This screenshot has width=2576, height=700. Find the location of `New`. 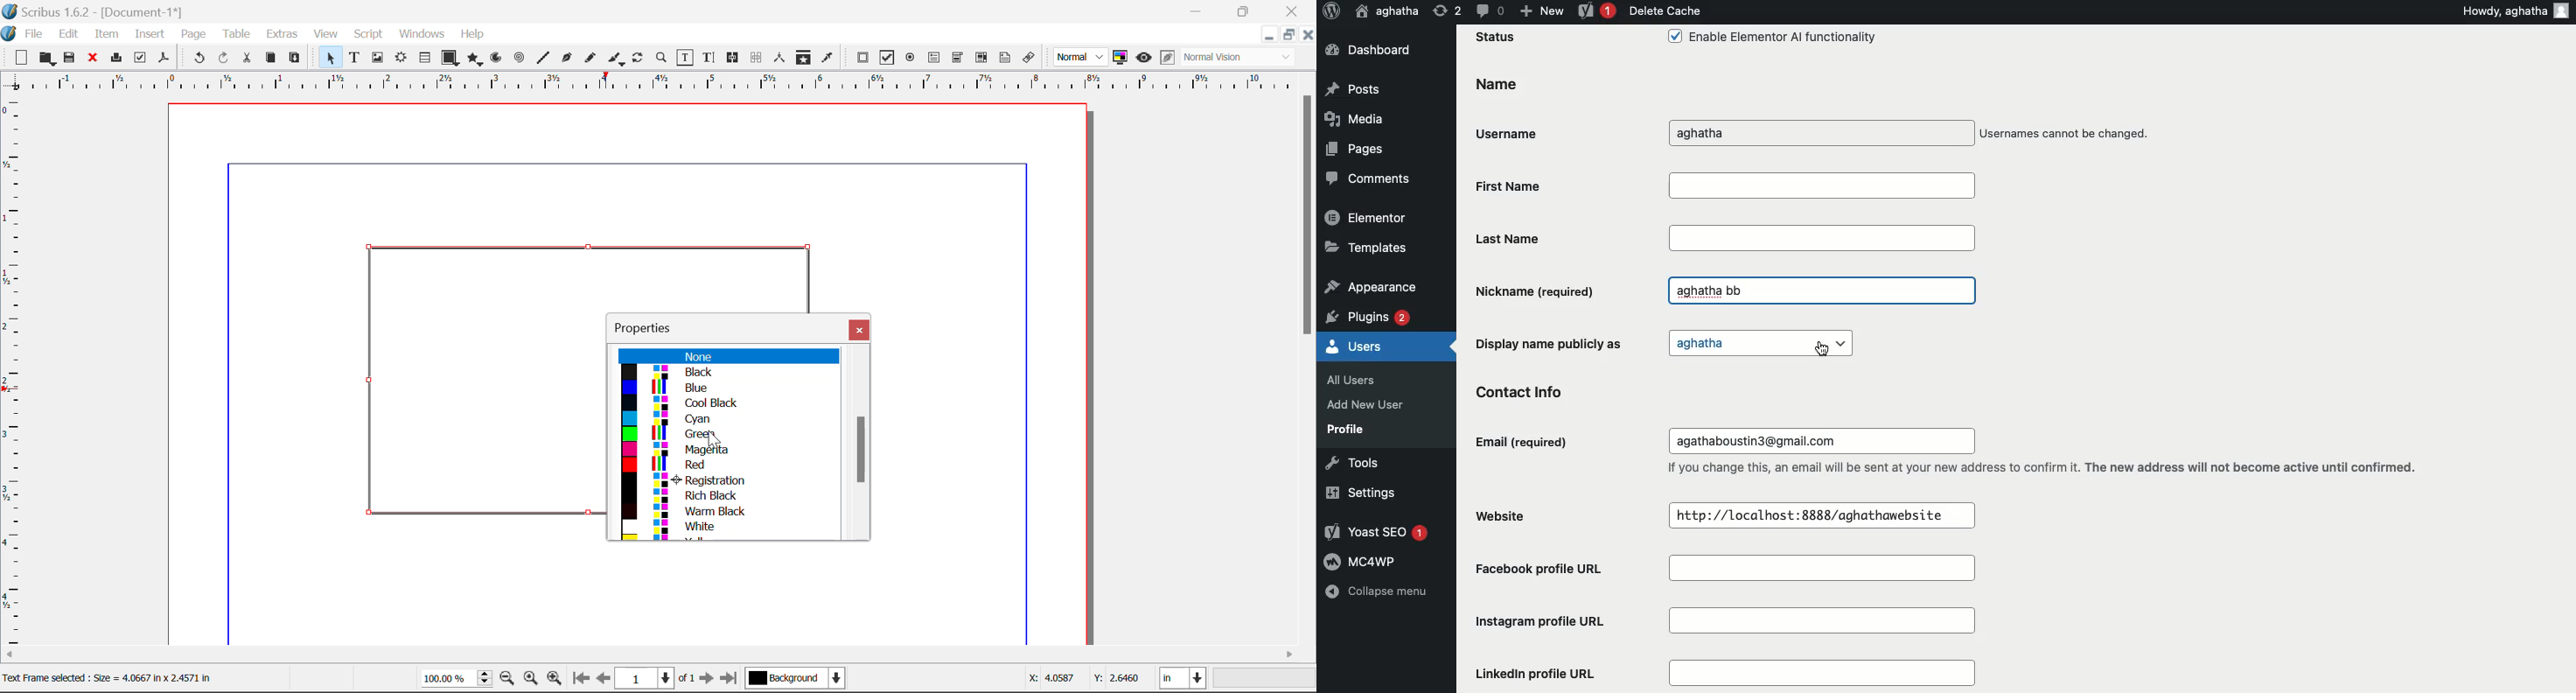

New is located at coordinates (1541, 10).